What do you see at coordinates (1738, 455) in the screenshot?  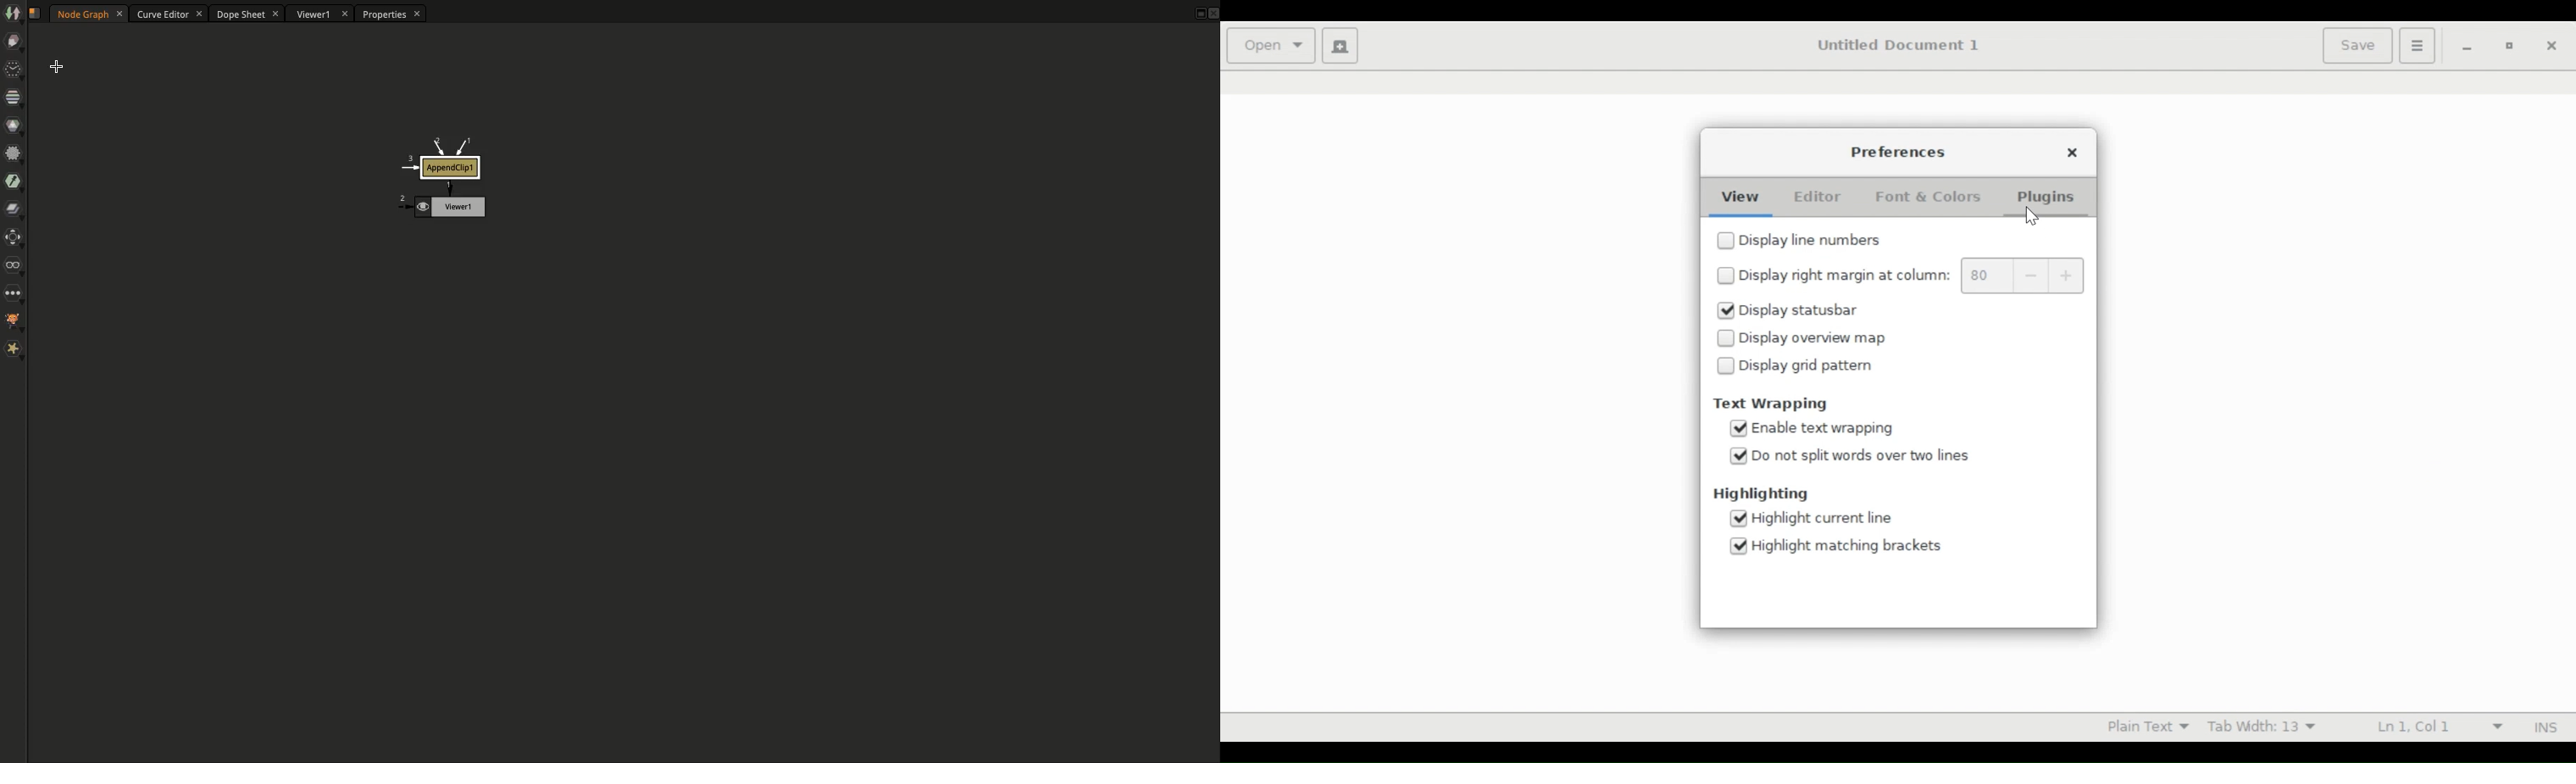 I see `Selected` at bounding box center [1738, 455].